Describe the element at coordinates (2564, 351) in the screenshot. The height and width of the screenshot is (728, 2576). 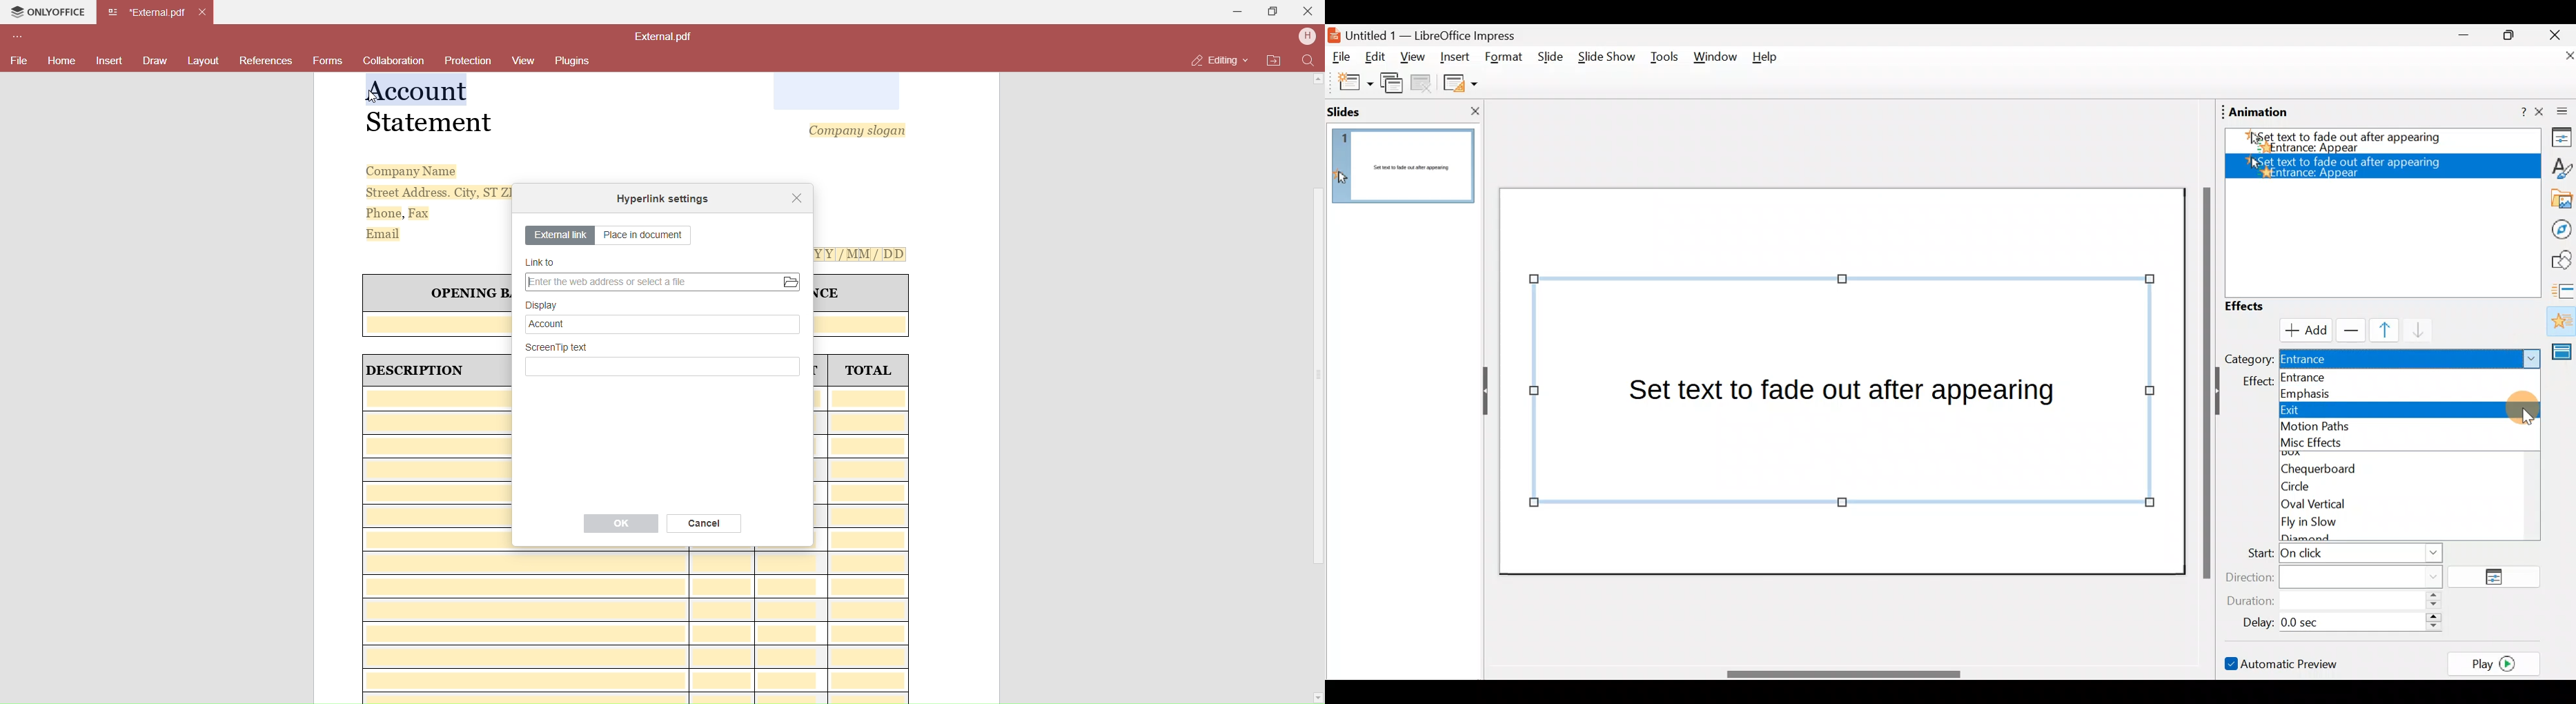
I see `Master slides` at that location.